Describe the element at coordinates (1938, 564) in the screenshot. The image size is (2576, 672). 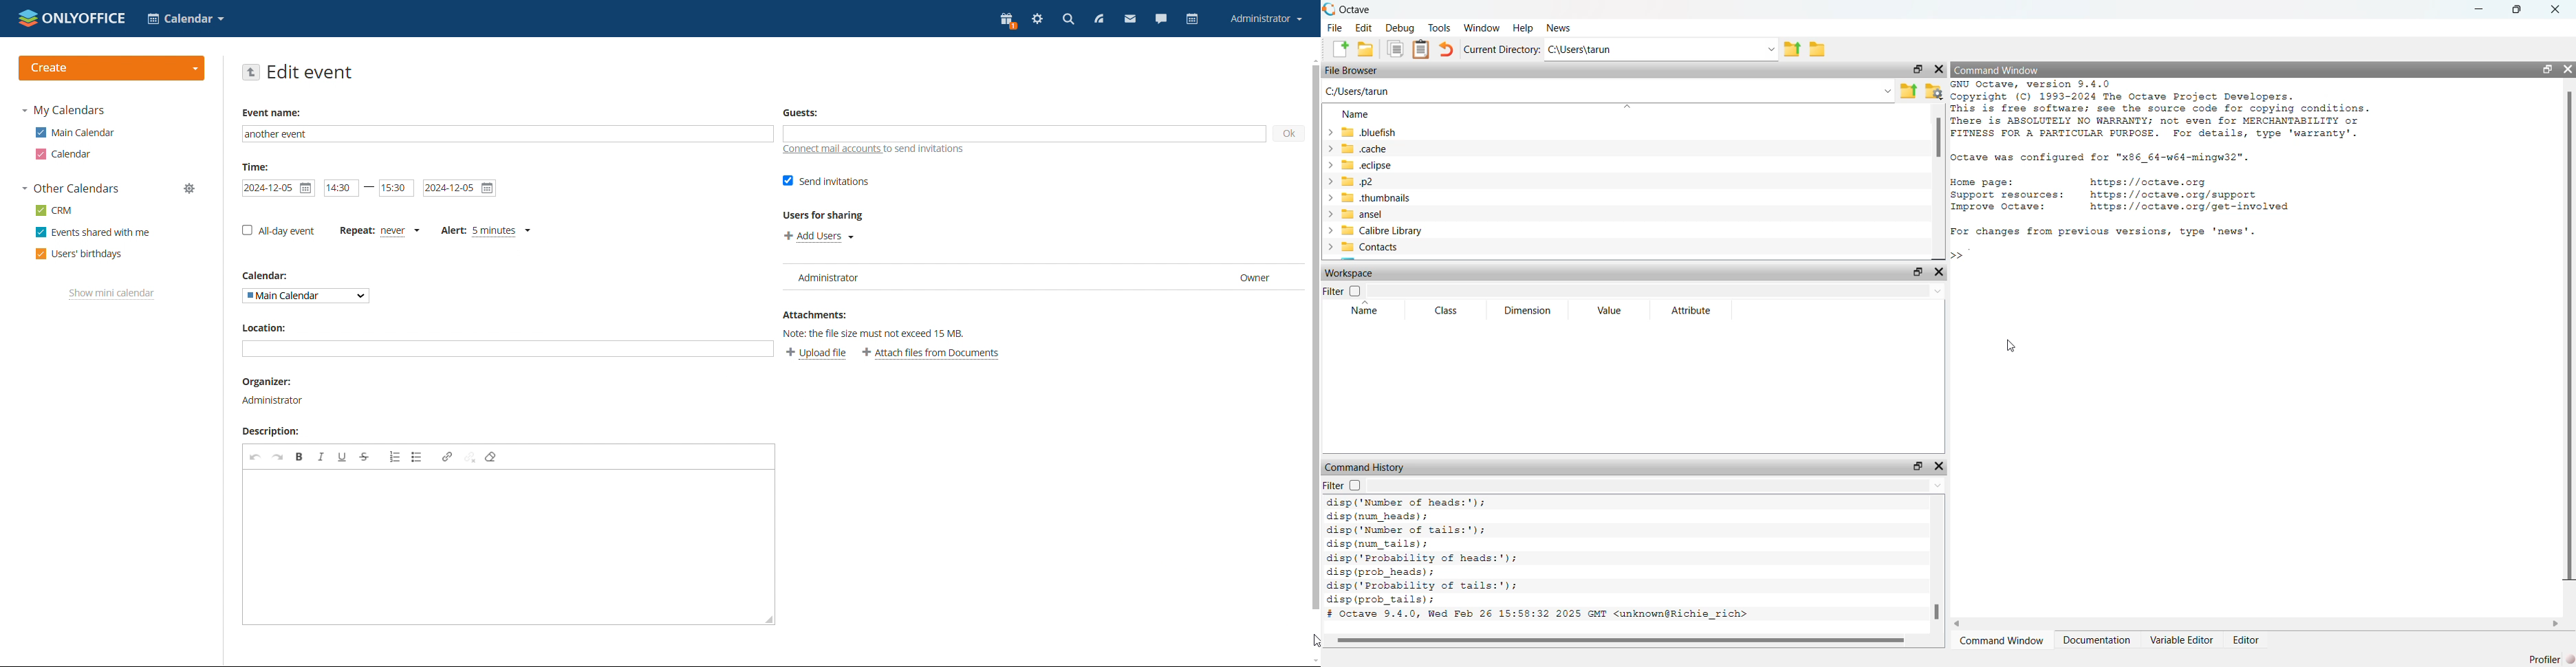
I see `vertical scroll bar` at that location.